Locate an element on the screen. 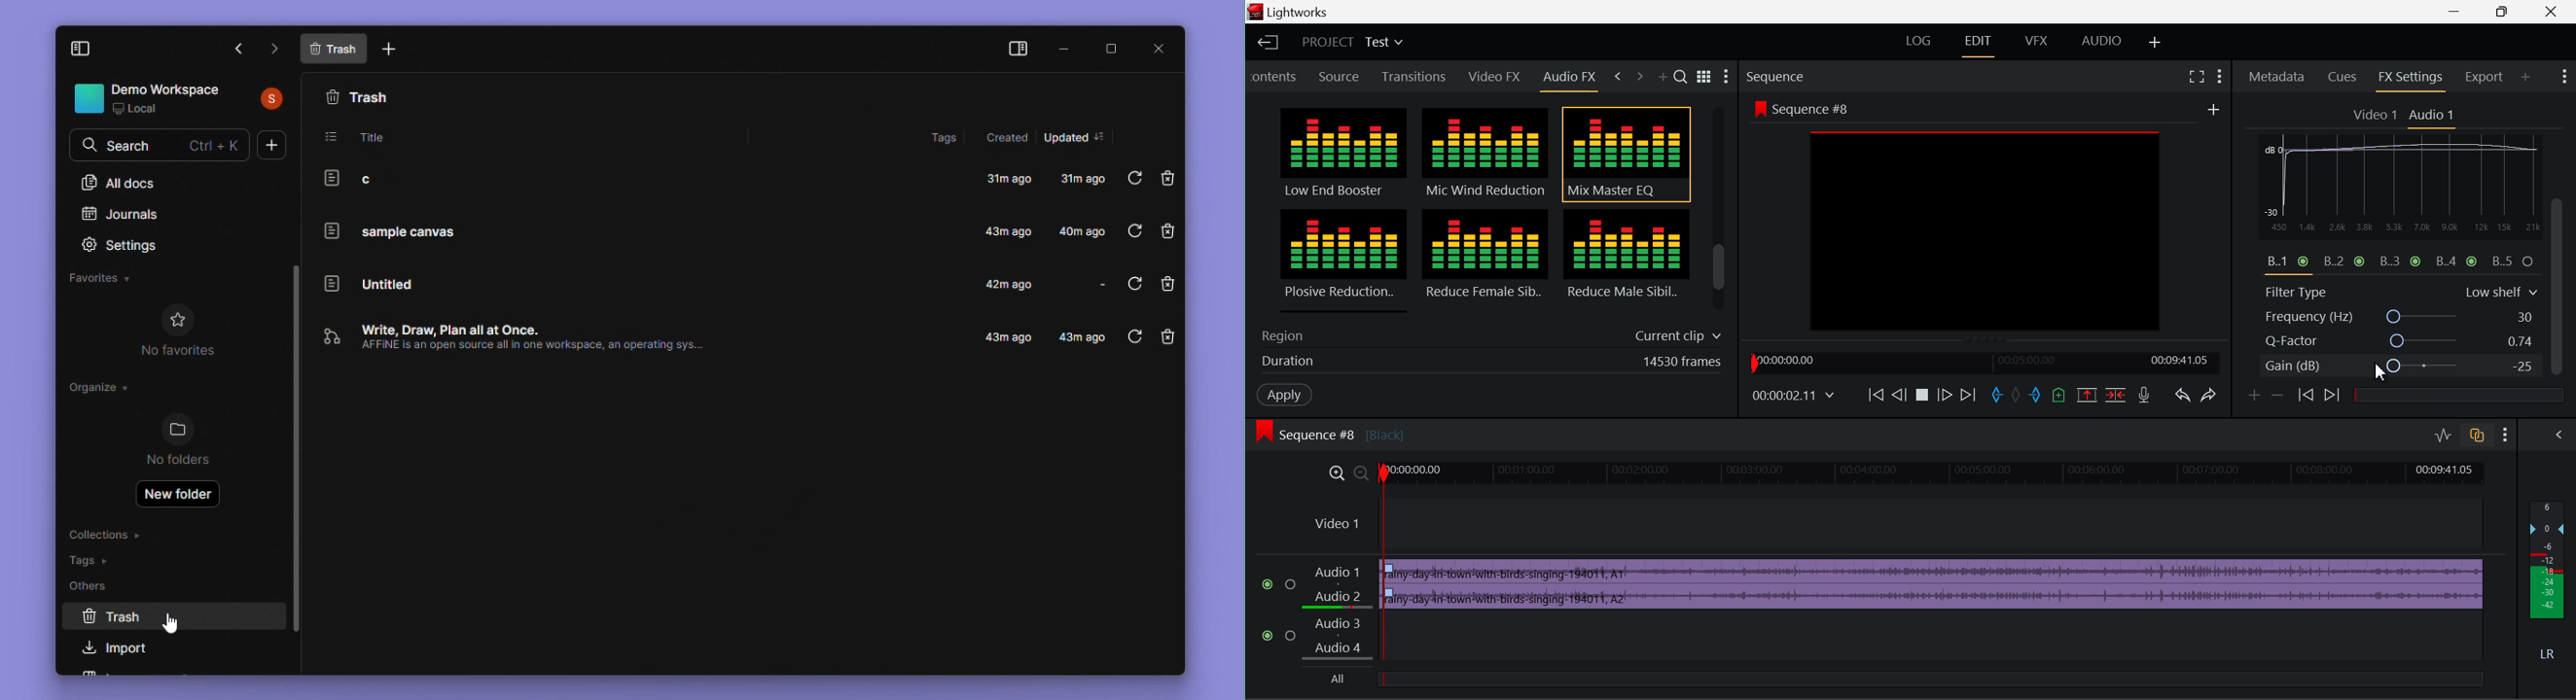  Play is located at coordinates (1923, 396).